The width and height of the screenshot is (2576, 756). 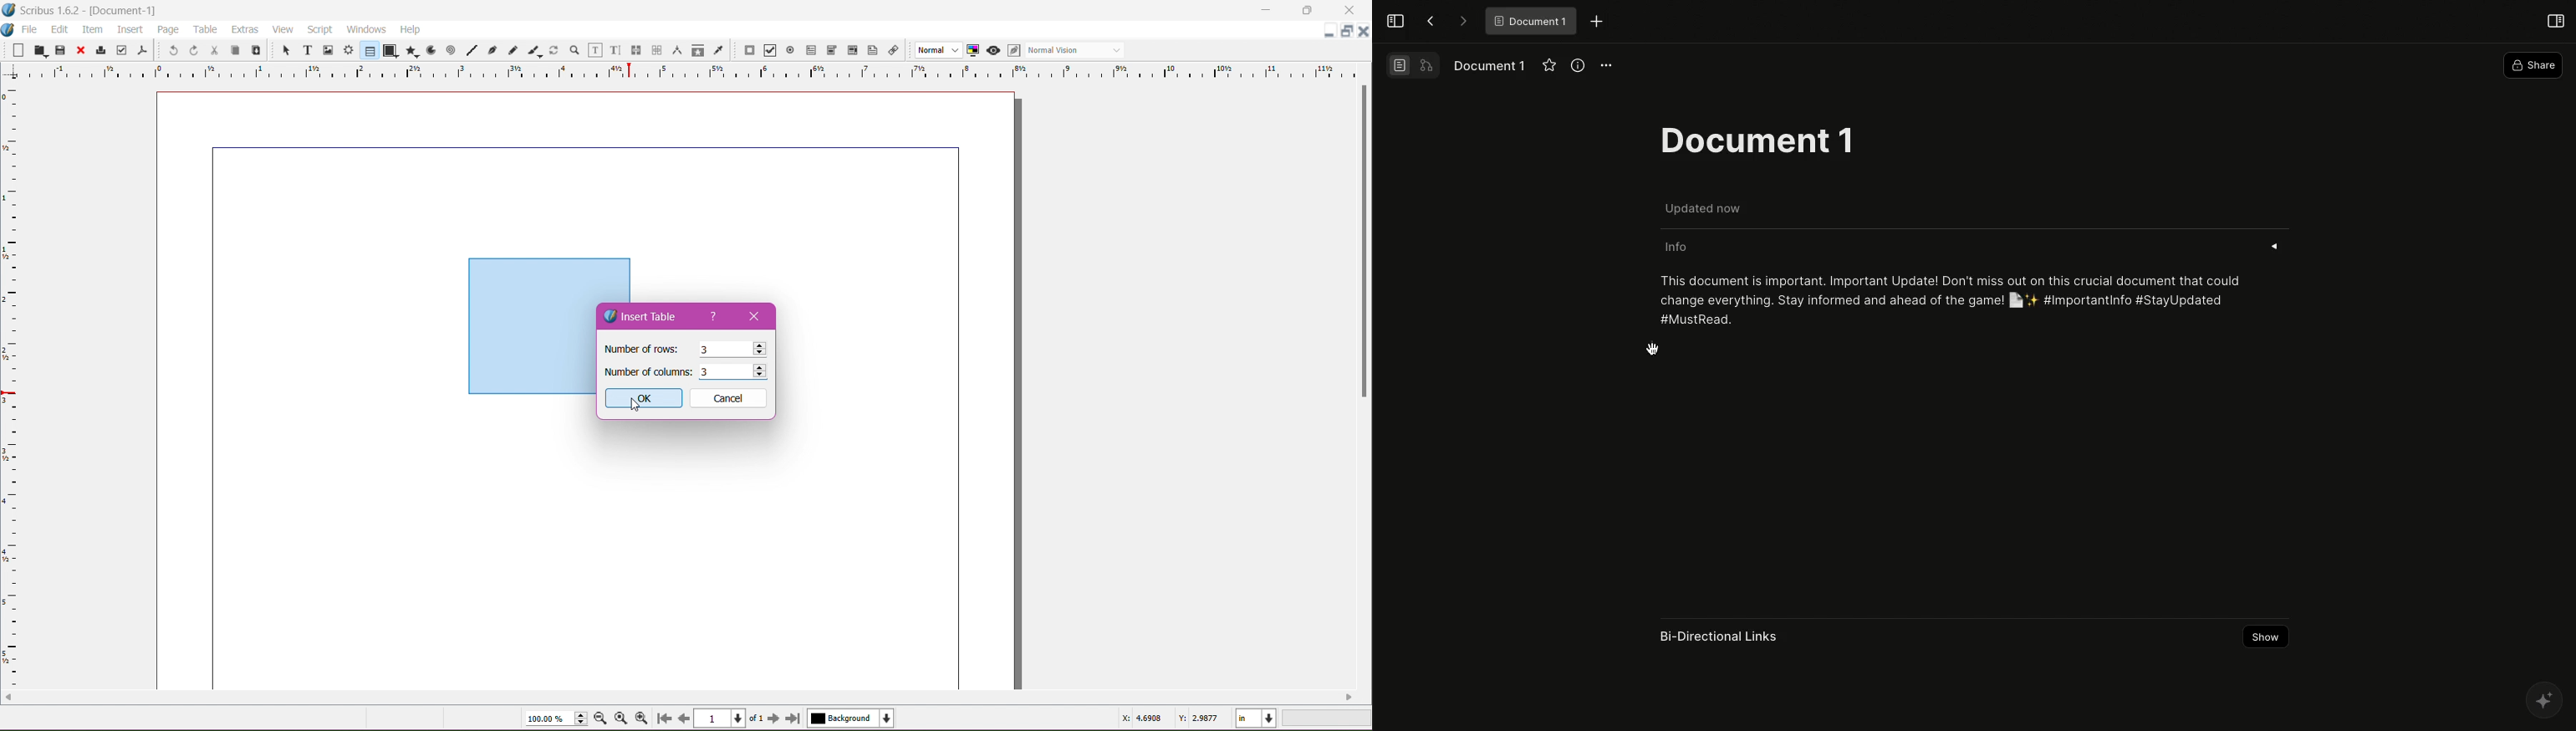 What do you see at coordinates (1969, 248) in the screenshot?
I see `Info` at bounding box center [1969, 248].